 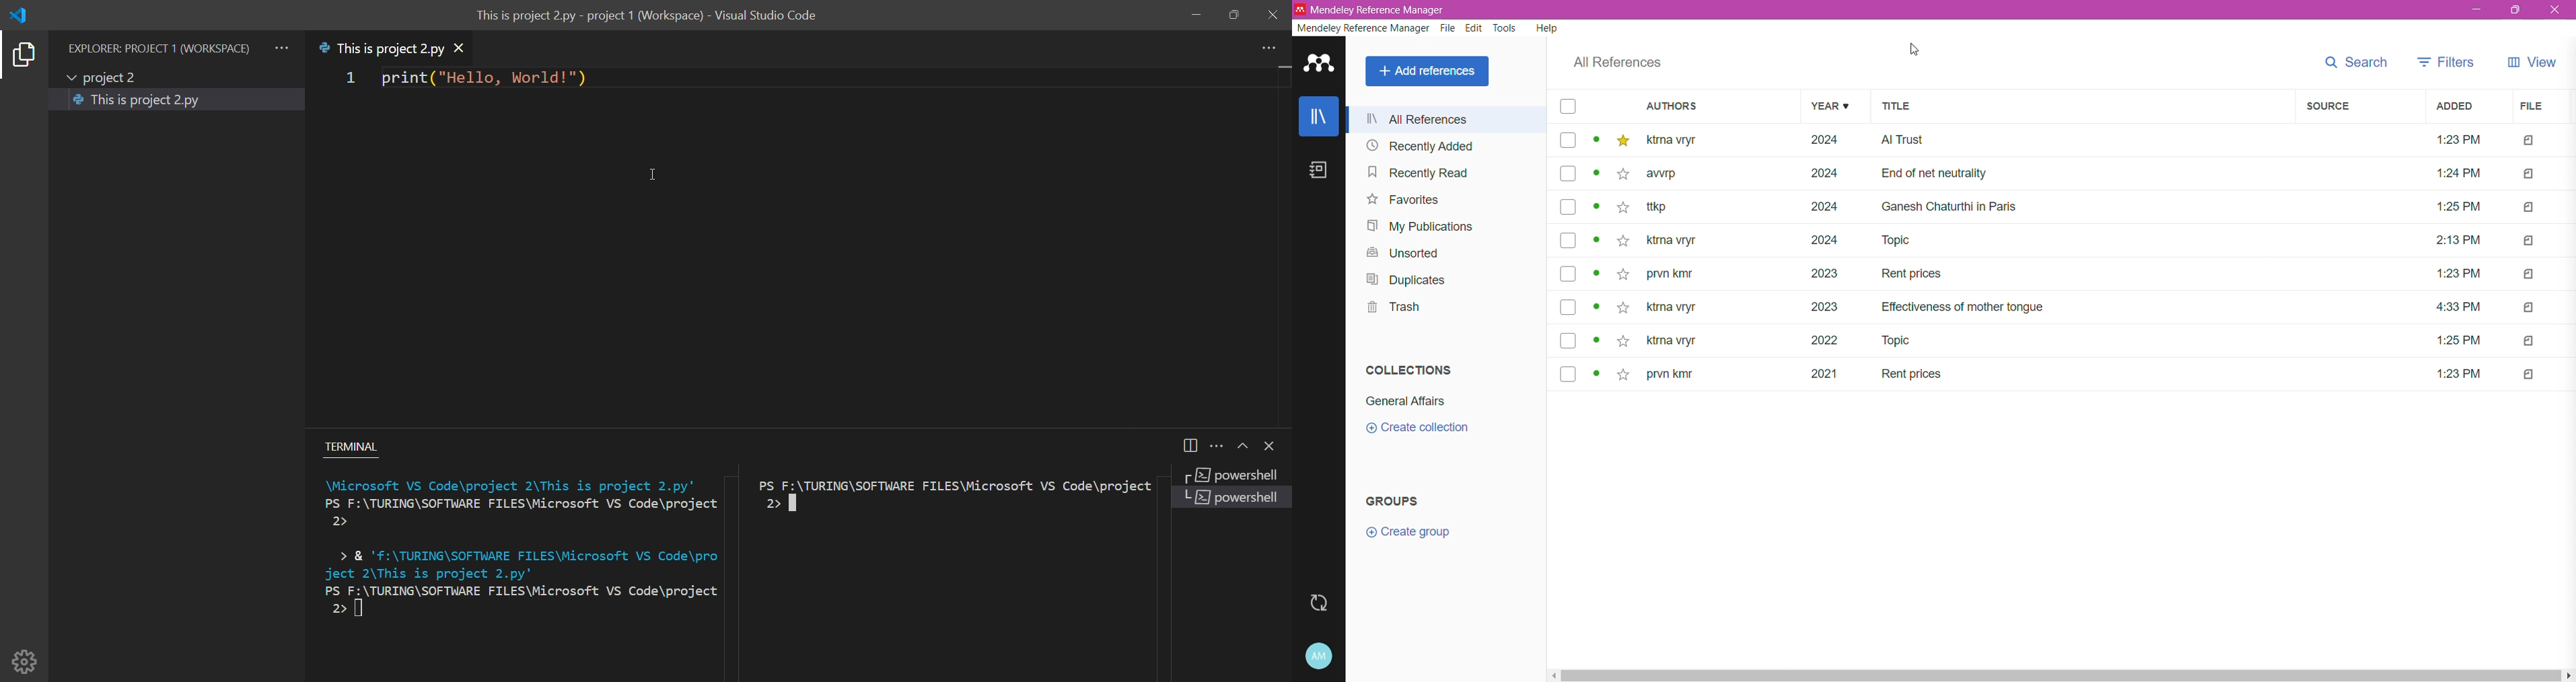 What do you see at coordinates (2459, 306) in the screenshot?
I see `4:33 PM` at bounding box center [2459, 306].